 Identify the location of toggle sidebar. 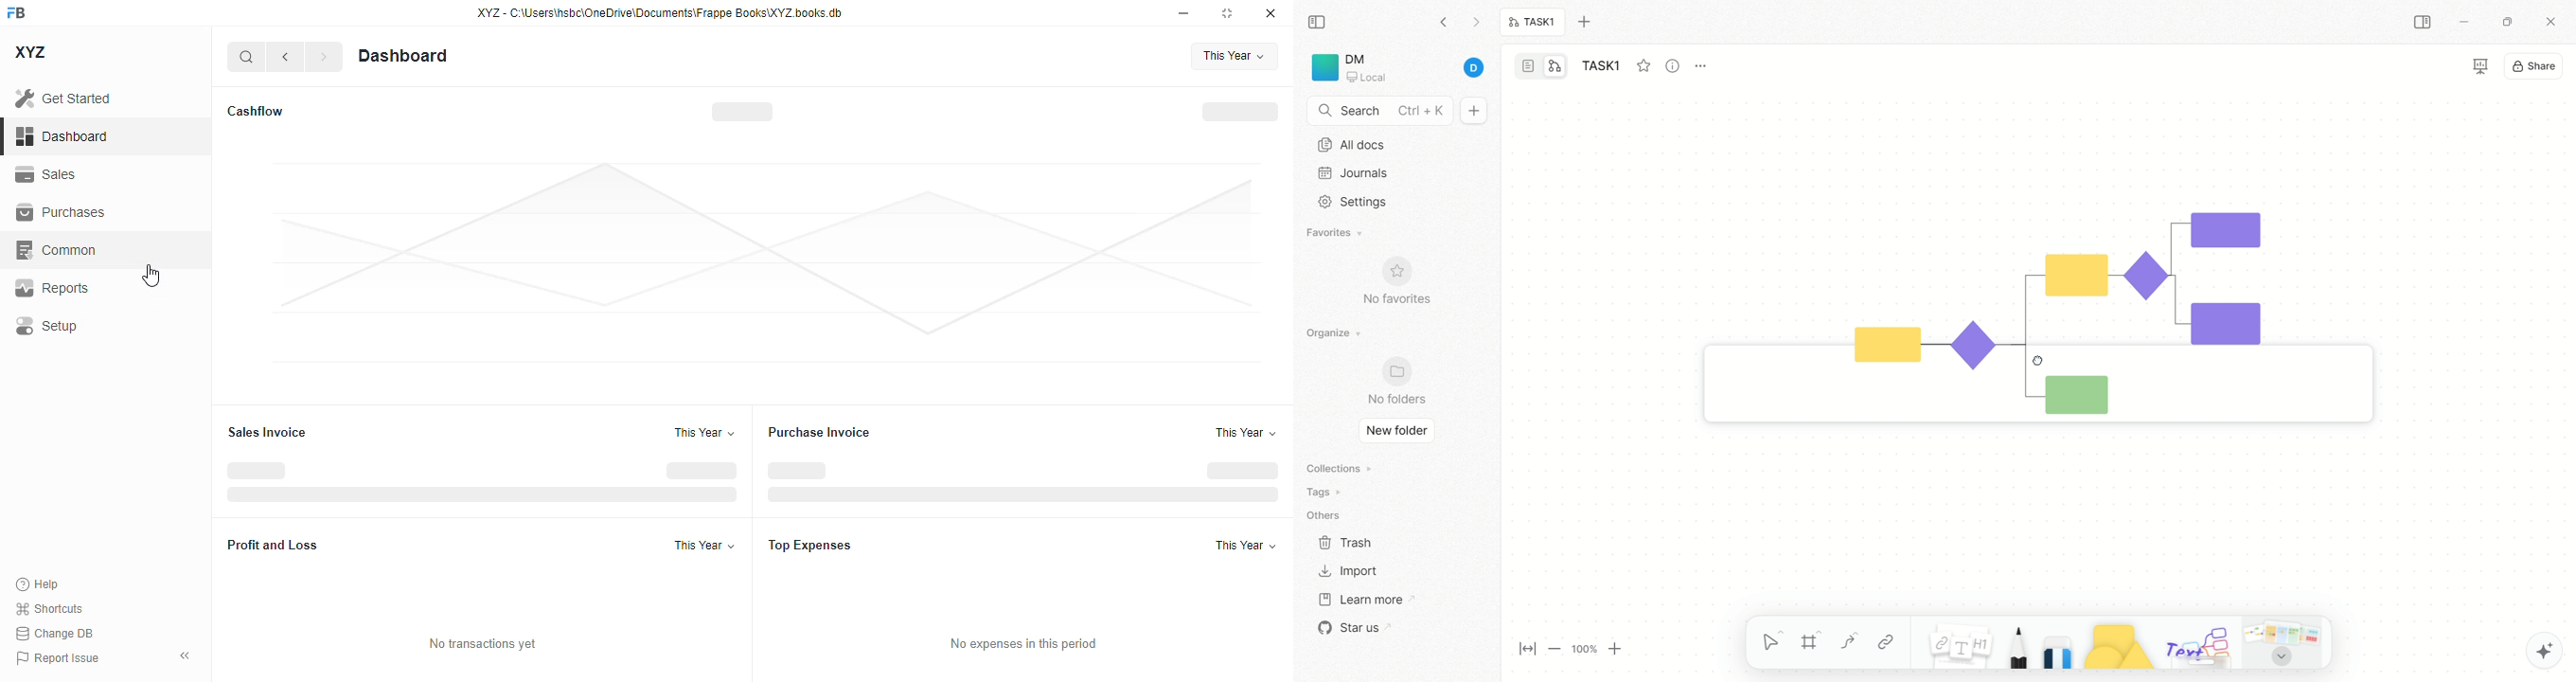
(187, 655).